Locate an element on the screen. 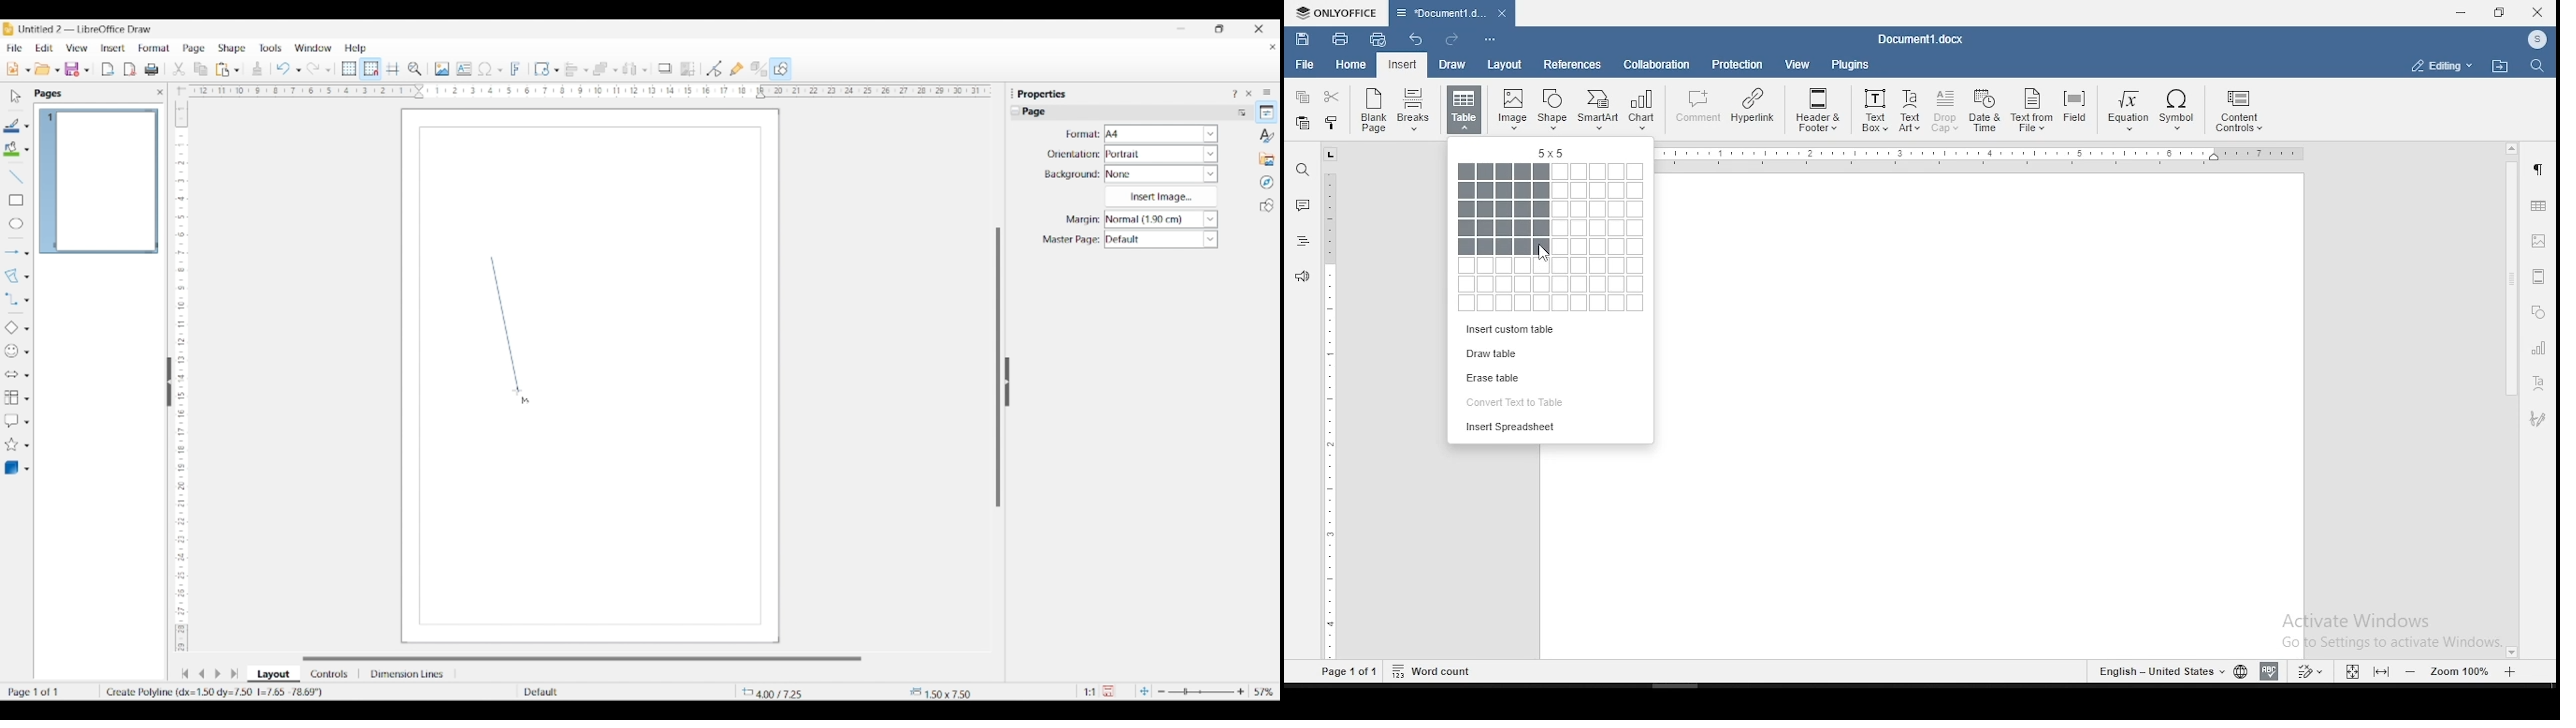  Paste options is located at coordinates (237, 70).